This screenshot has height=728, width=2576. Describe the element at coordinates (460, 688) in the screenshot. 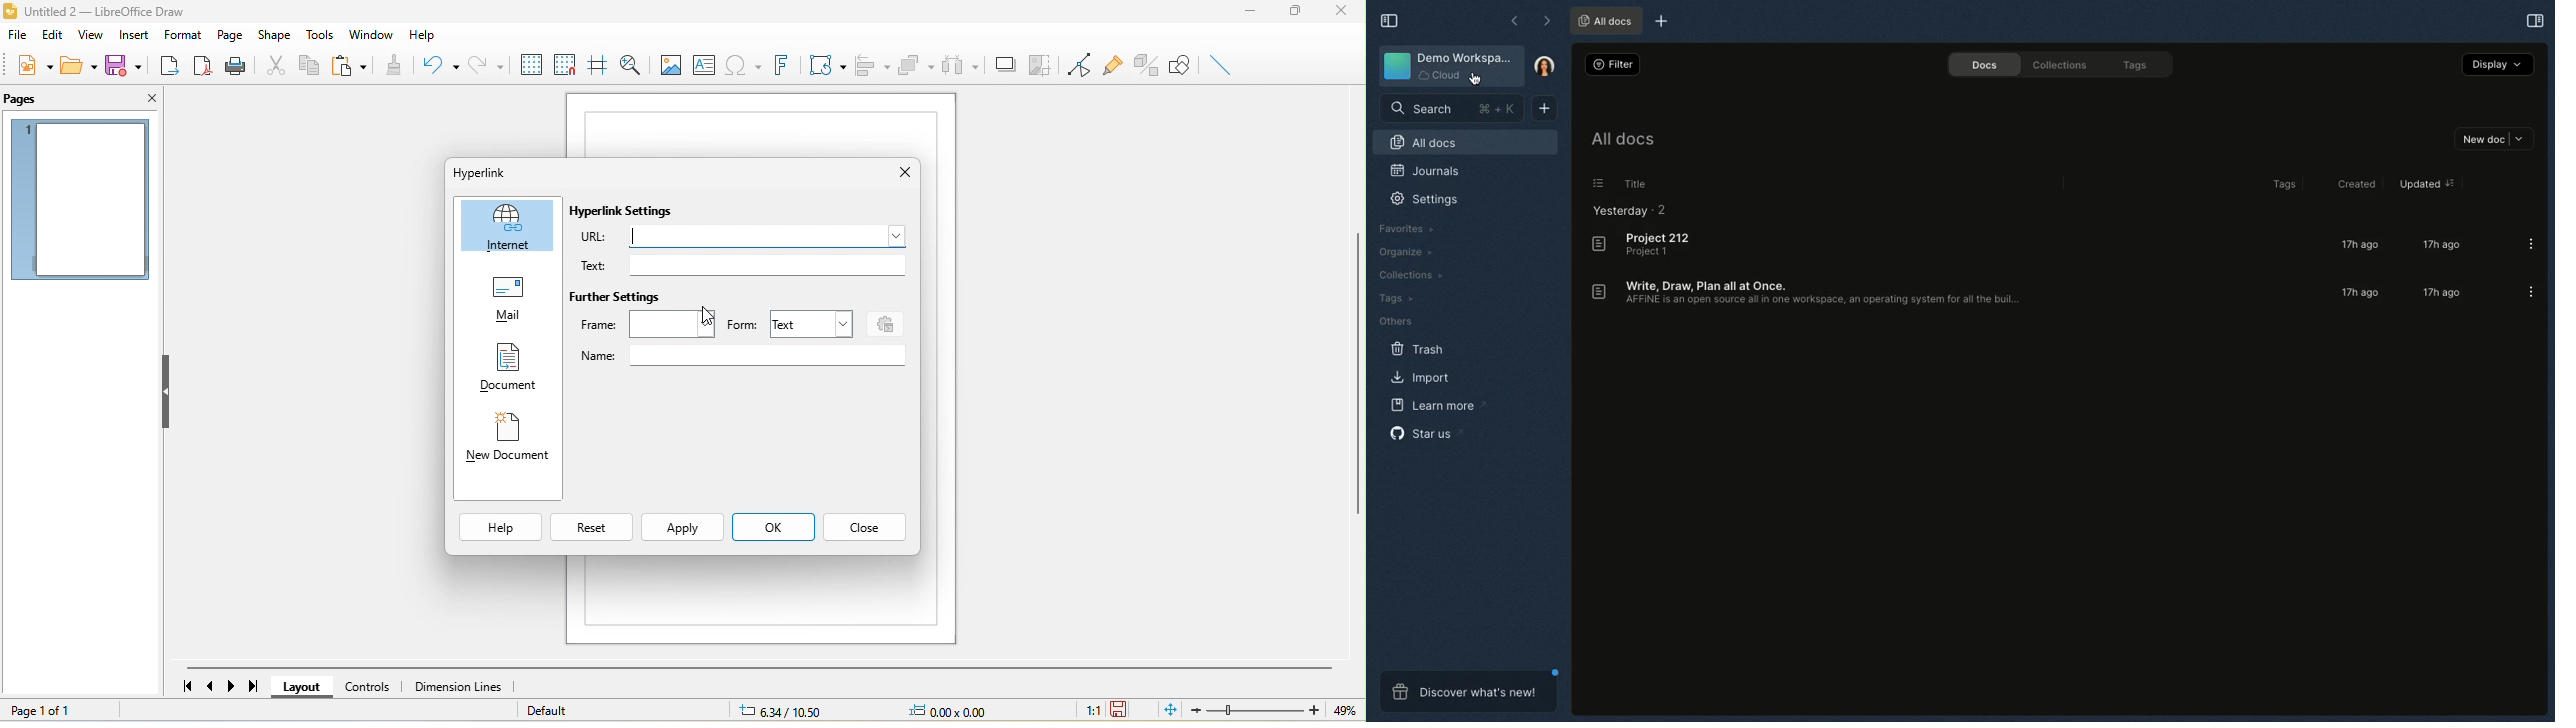

I see `dimension line` at that location.